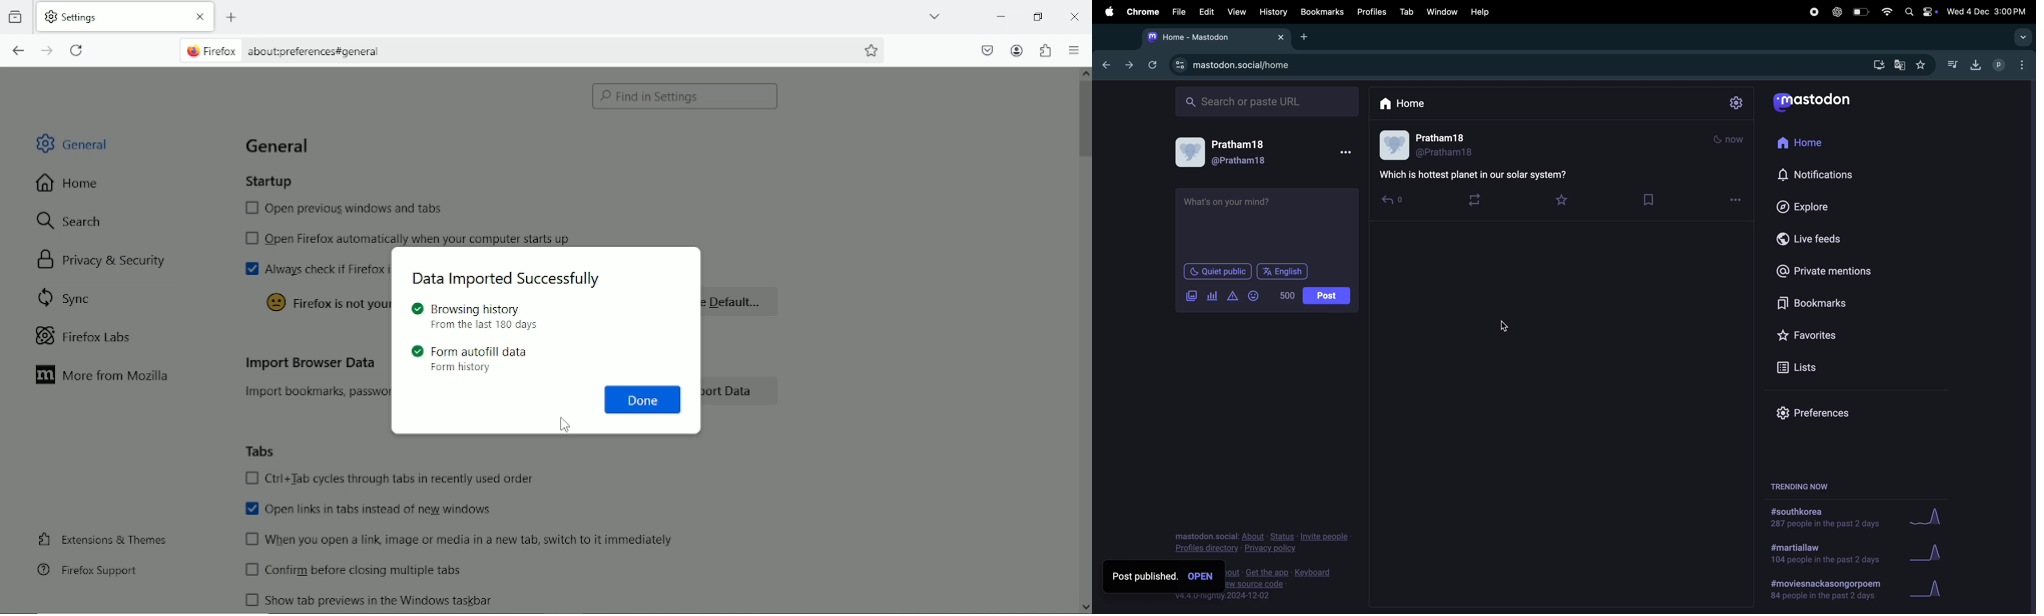 The width and height of the screenshot is (2044, 616). I want to click on Favourites, so click(1820, 336).